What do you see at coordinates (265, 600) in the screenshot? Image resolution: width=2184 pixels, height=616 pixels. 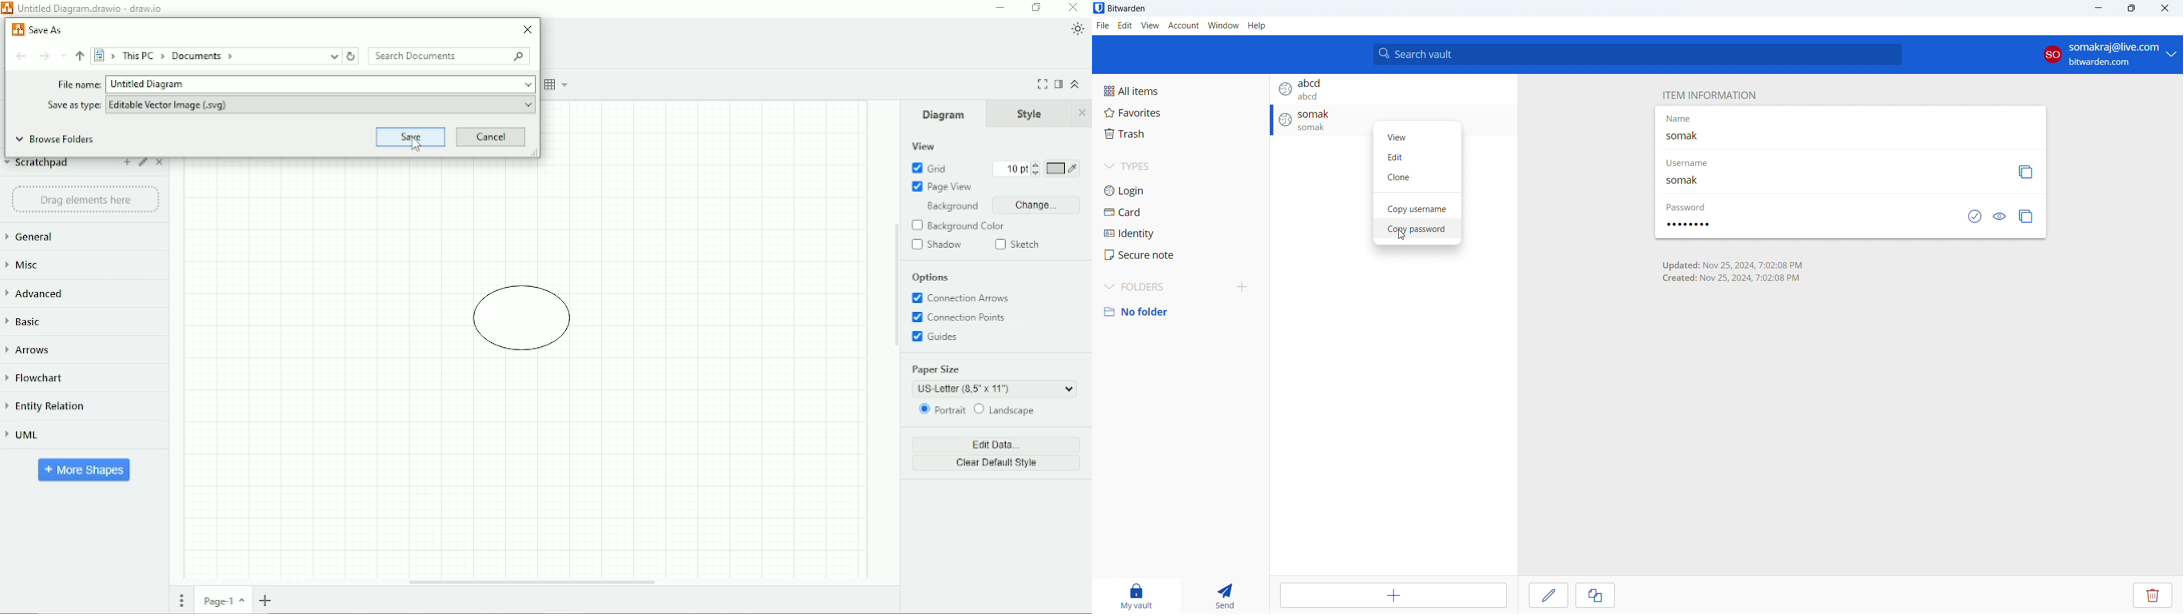 I see `Insert page` at bounding box center [265, 600].